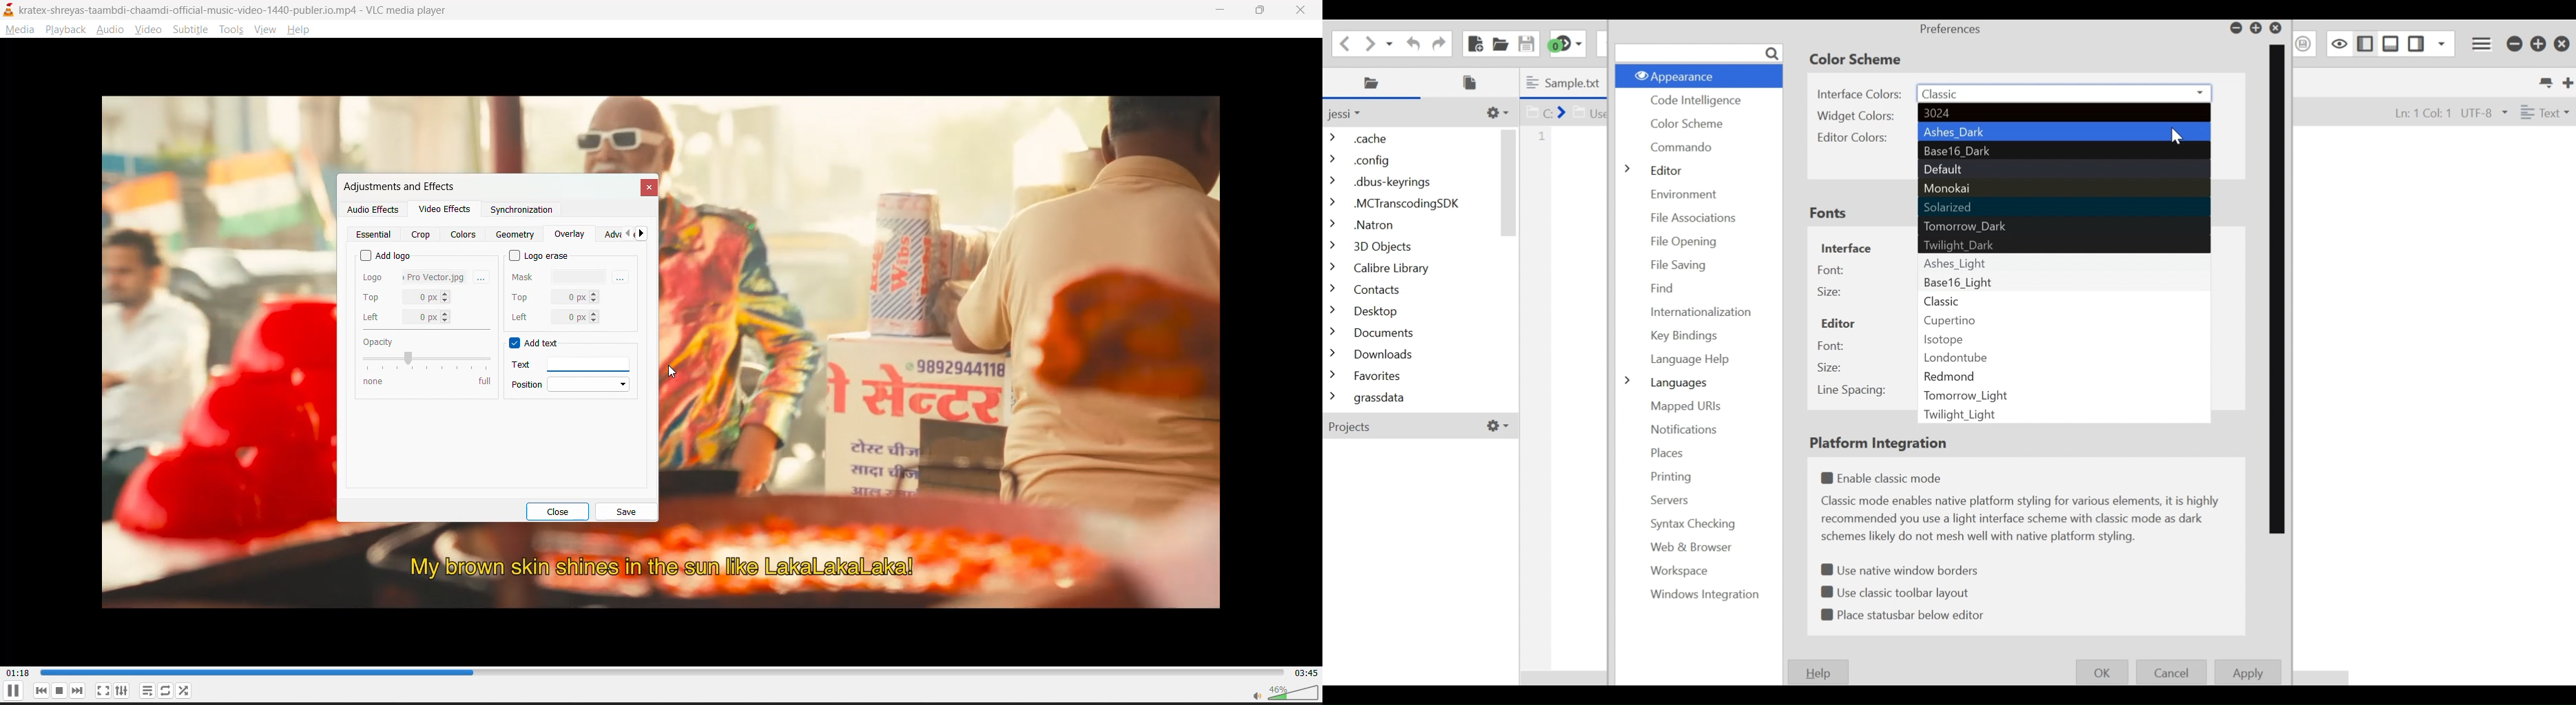 The width and height of the screenshot is (2576, 728). Describe the element at coordinates (2543, 111) in the screenshot. I see `File Type dropdown menu` at that location.